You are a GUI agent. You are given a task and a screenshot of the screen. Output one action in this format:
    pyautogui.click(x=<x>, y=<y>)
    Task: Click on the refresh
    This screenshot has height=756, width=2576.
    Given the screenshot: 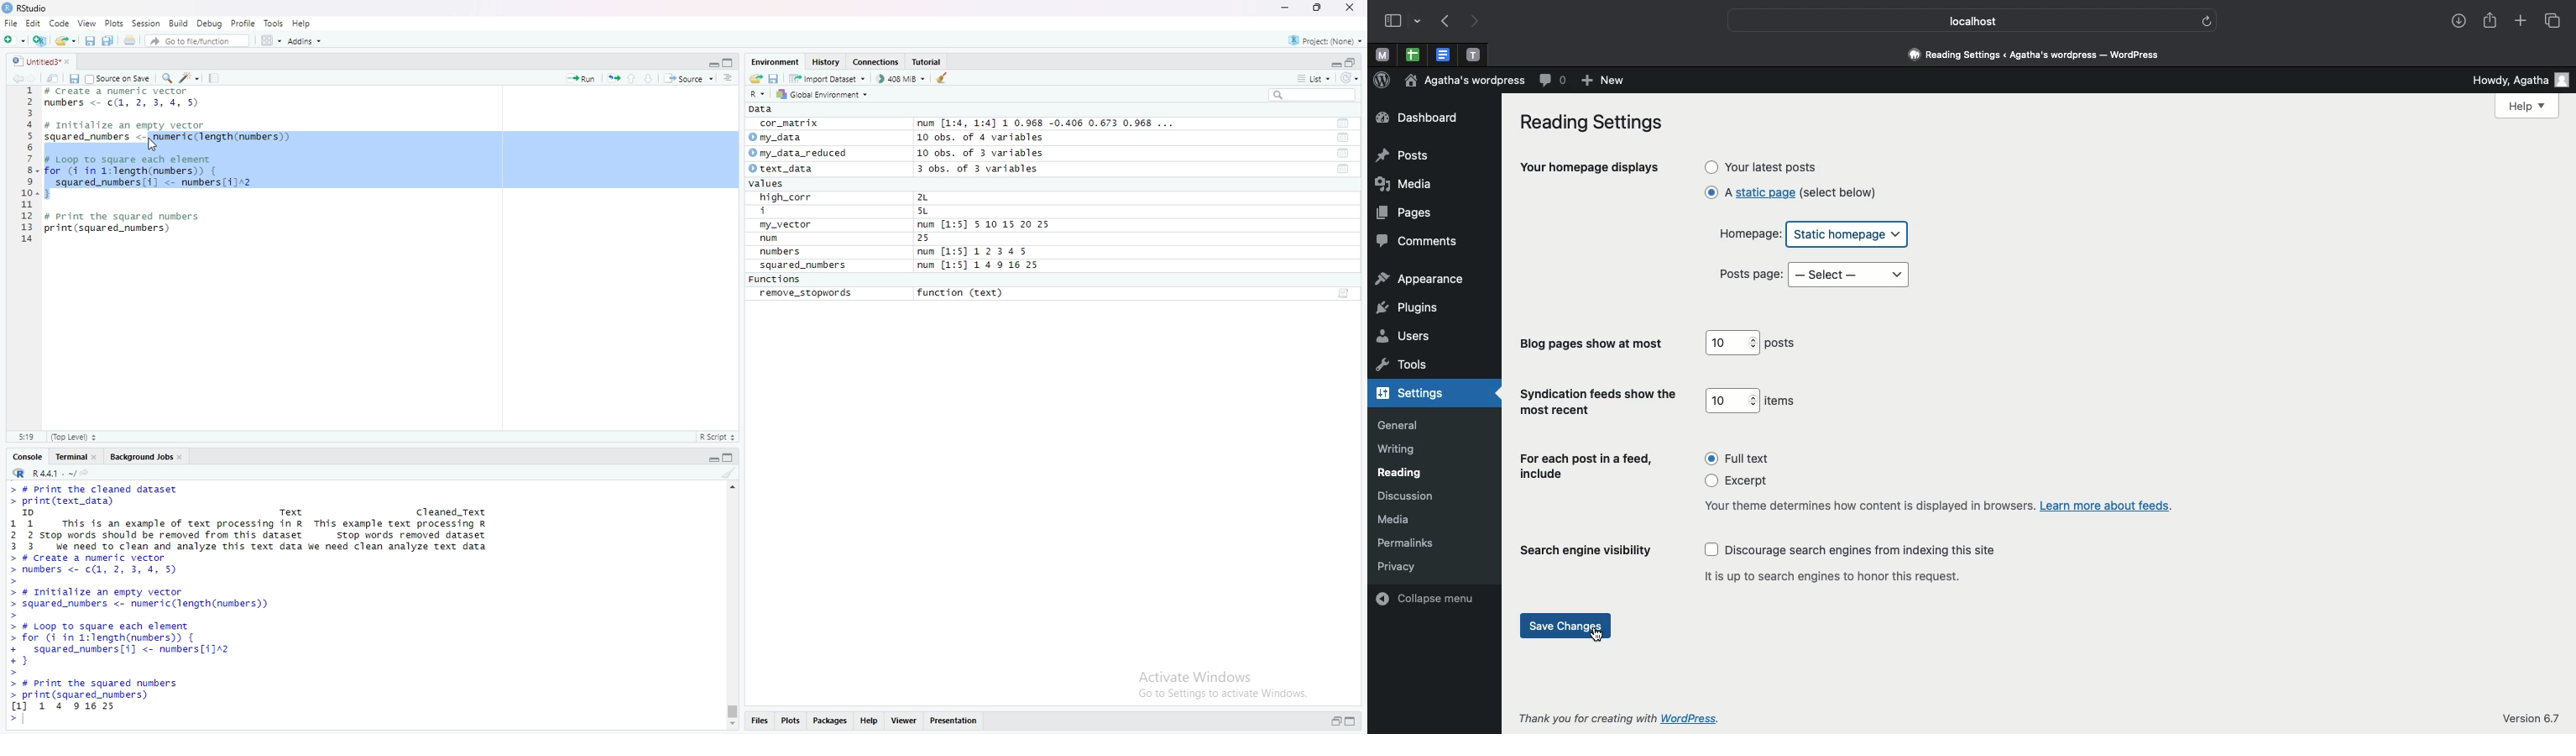 What is the action you would take?
    pyautogui.click(x=2208, y=20)
    